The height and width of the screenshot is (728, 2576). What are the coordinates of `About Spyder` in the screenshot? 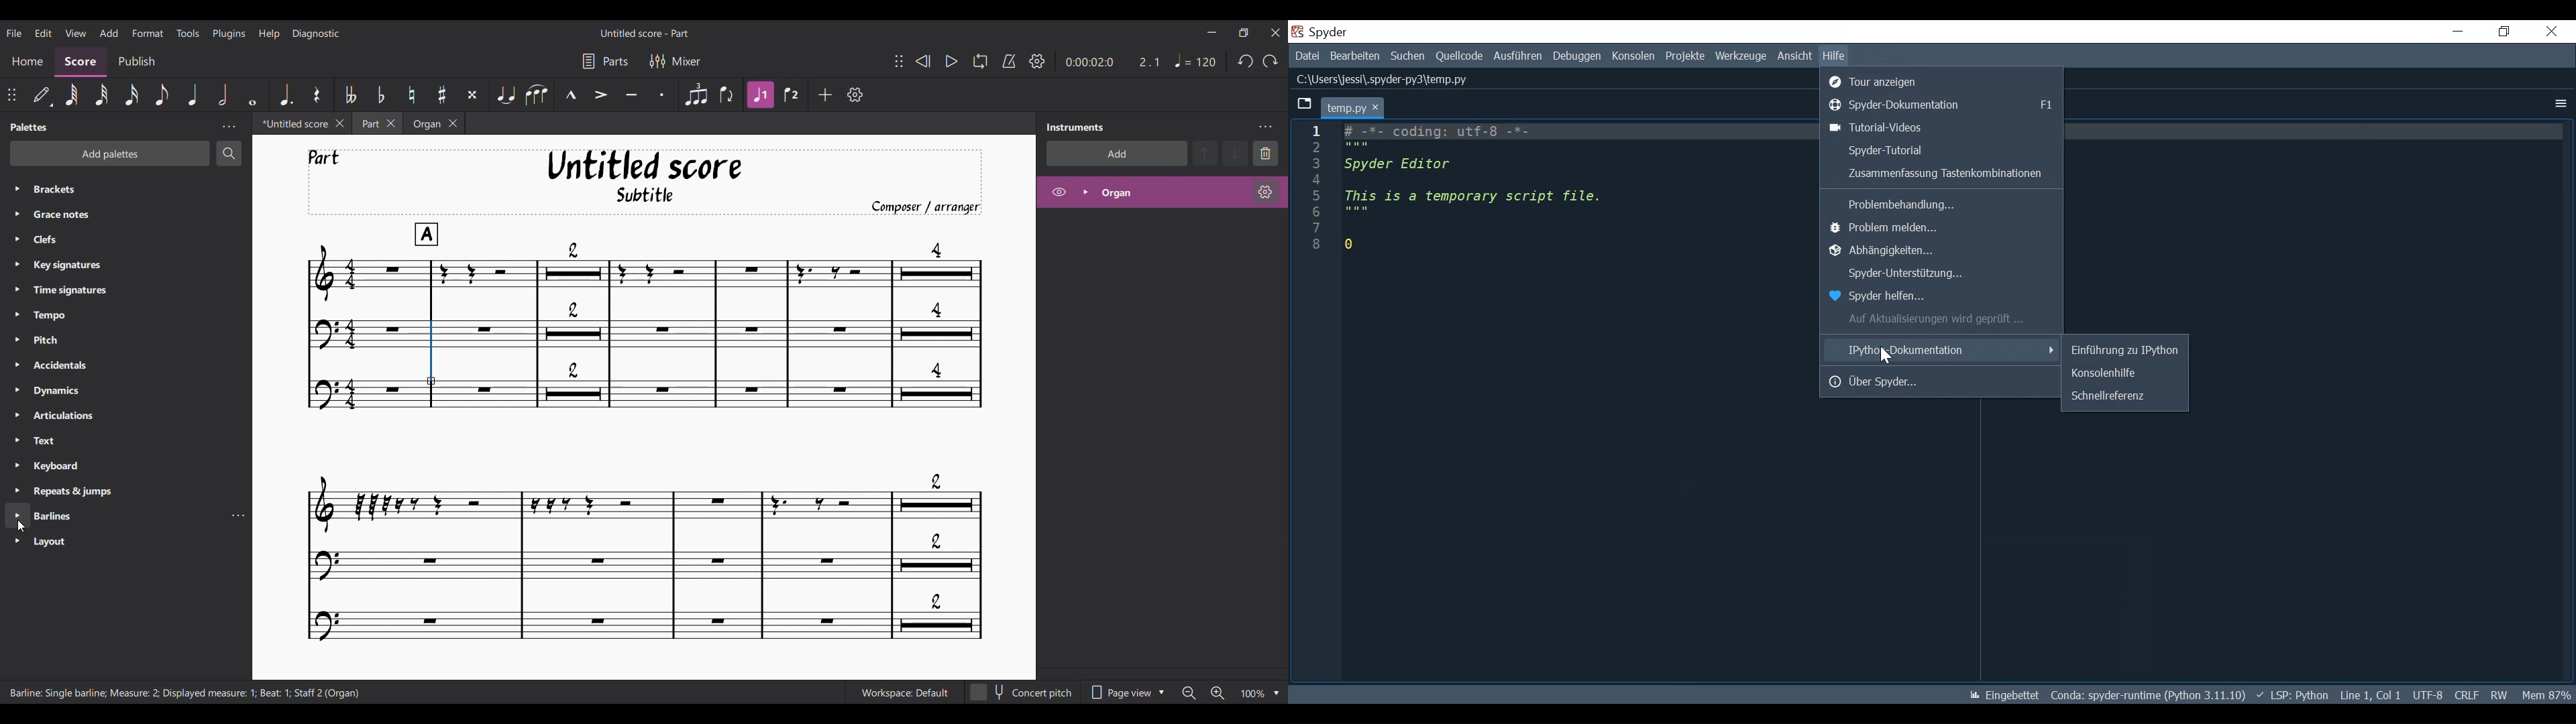 It's located at (1942, 381).